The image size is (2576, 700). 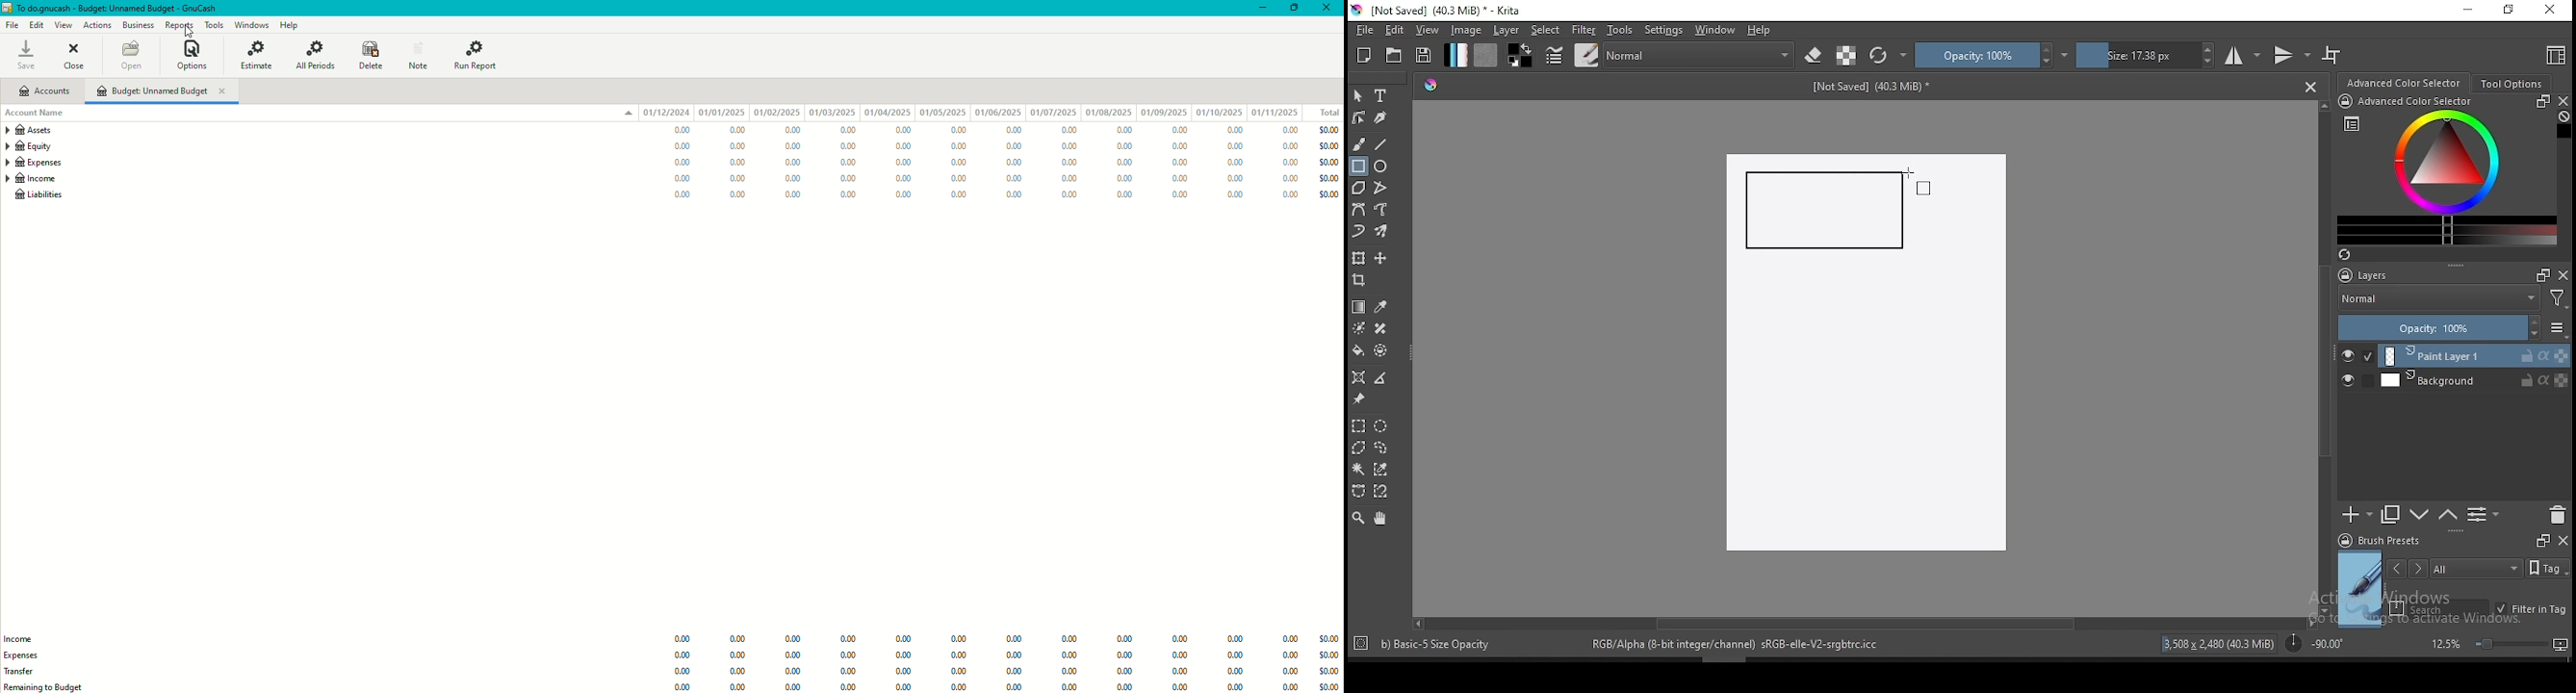 What do you see at coordinates (1013, 131) in the screenshot?
I see `0.00` at bounding box center [1013, 131].